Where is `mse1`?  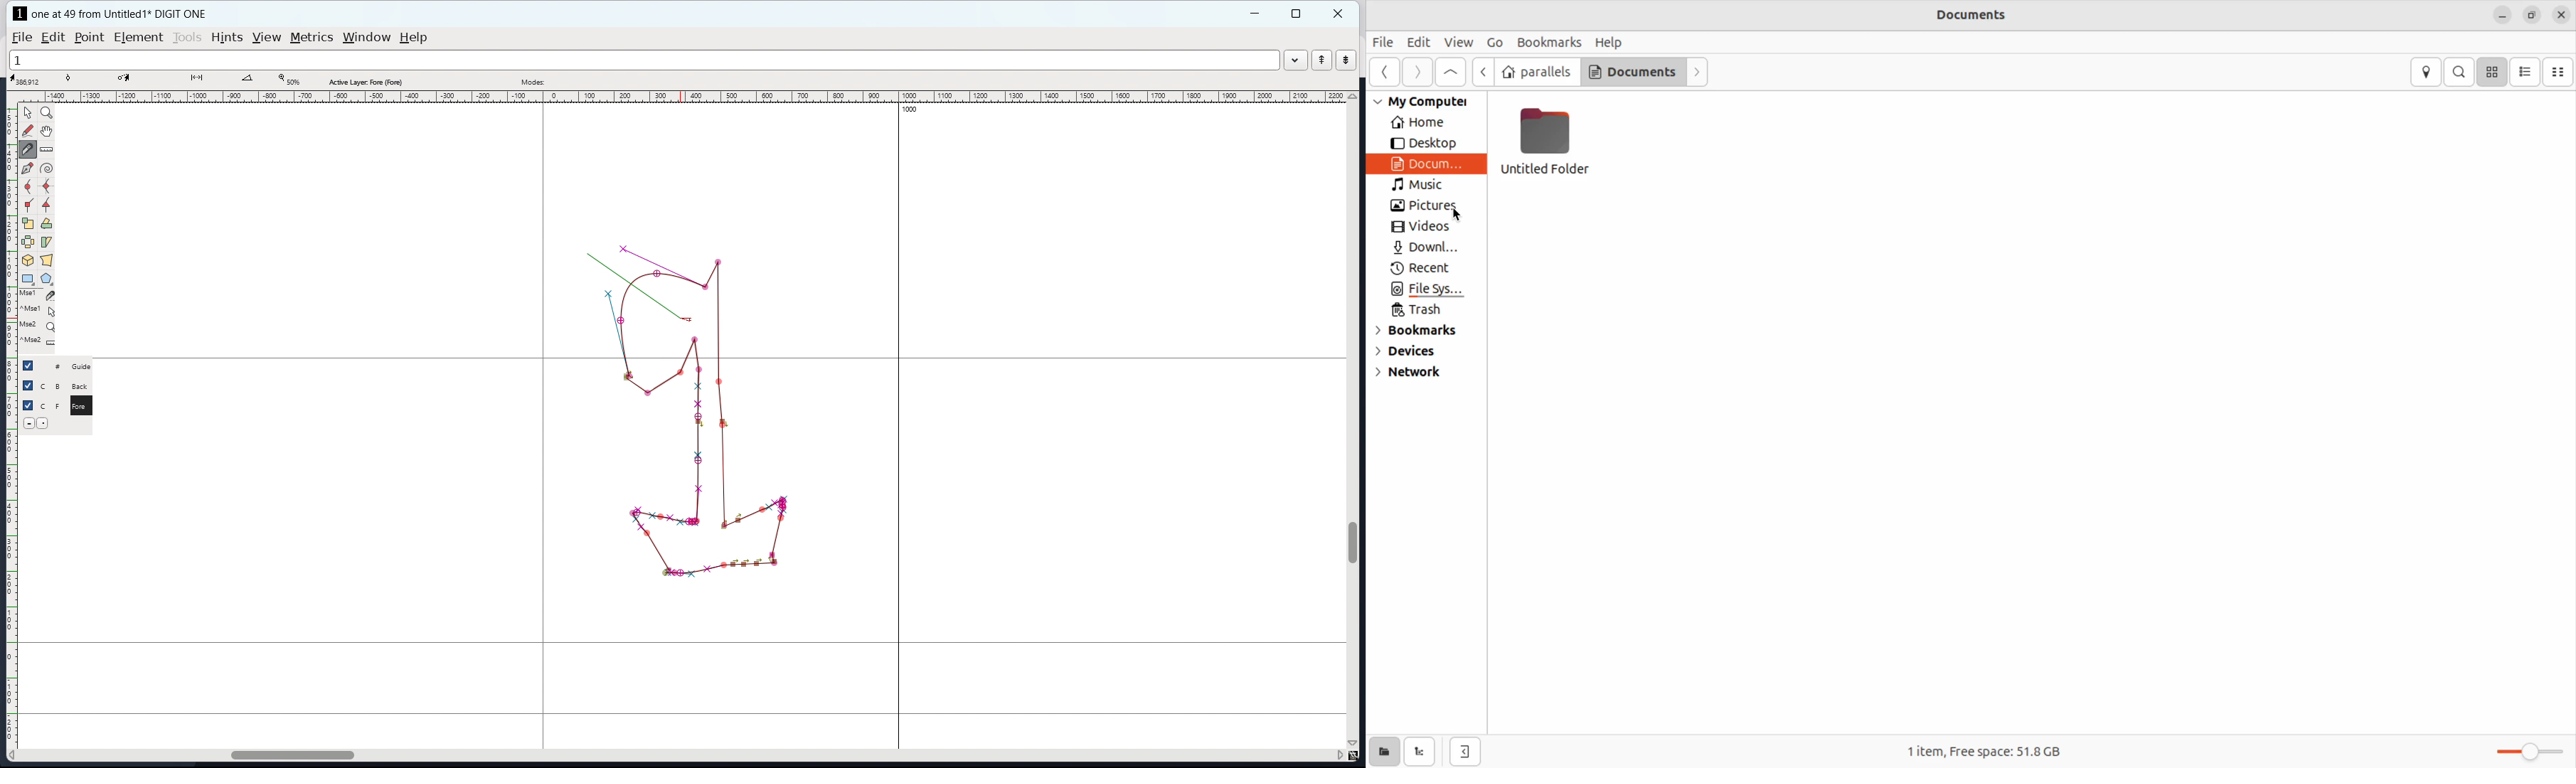
mse1 is located at coordinates (38, 294).